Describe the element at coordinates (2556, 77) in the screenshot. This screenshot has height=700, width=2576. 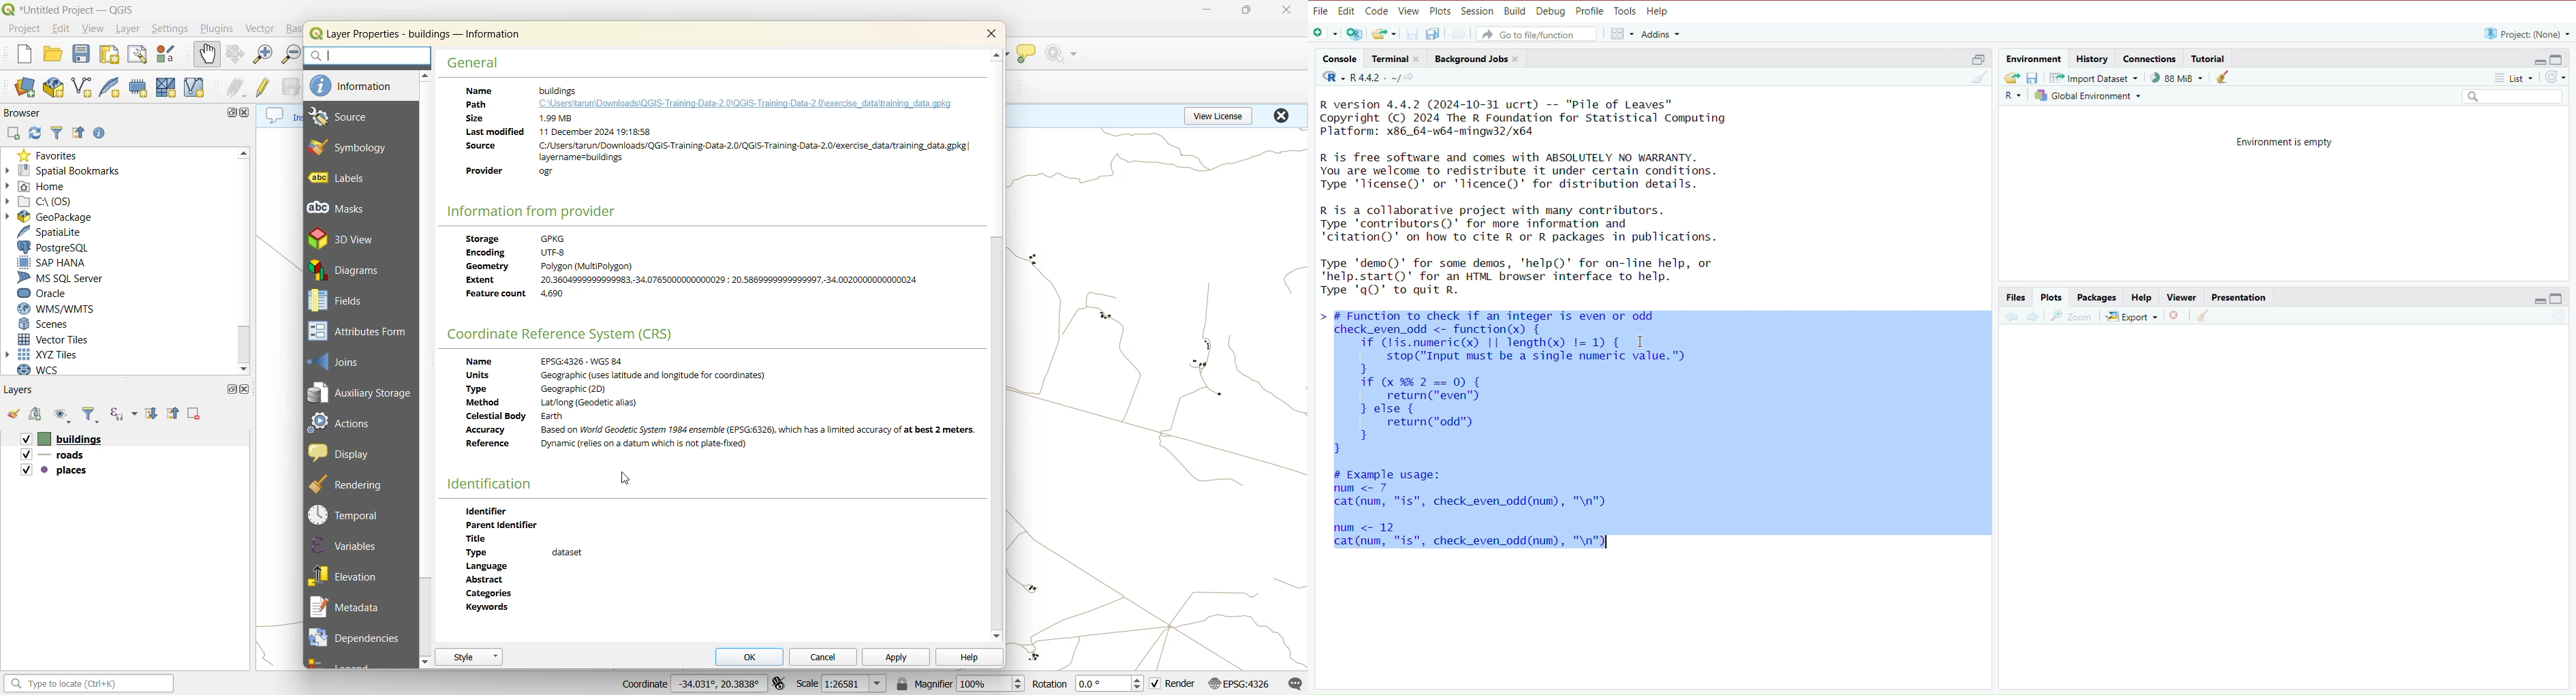
I see `refresh list` at that location.